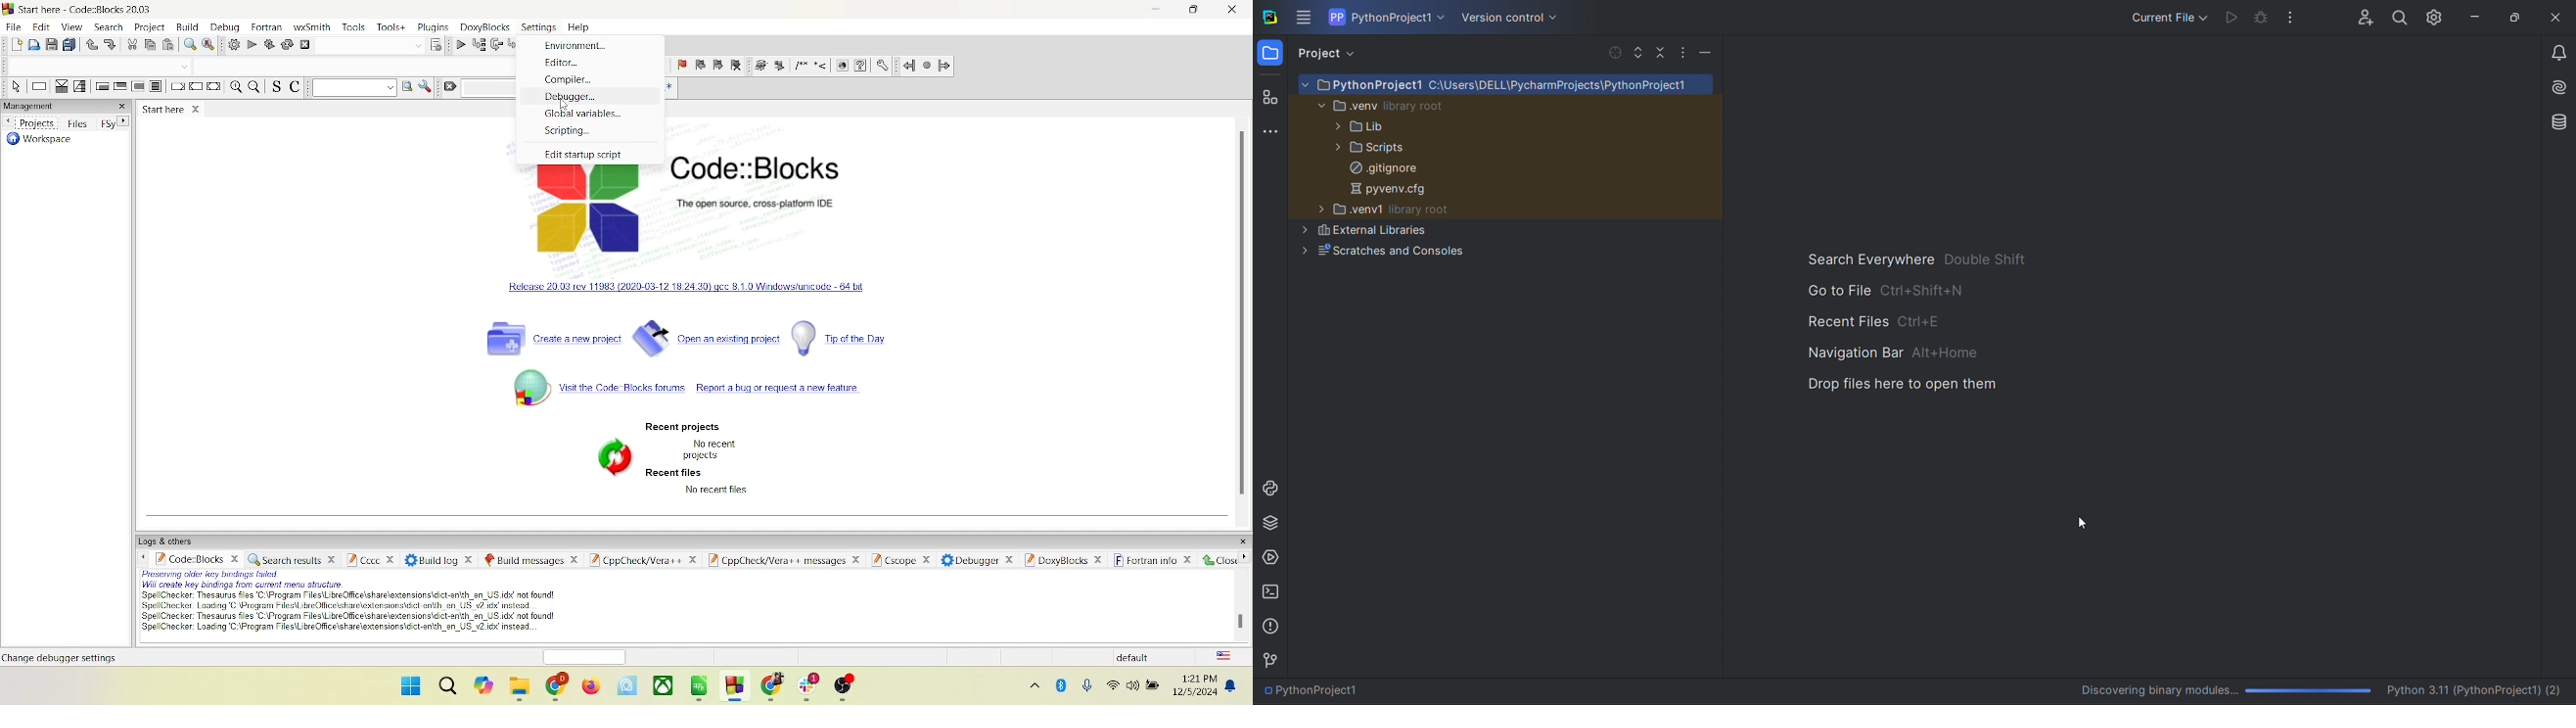 This screenshot has width=2576, height=728. I want to click on create a new project, so click(551, 338).